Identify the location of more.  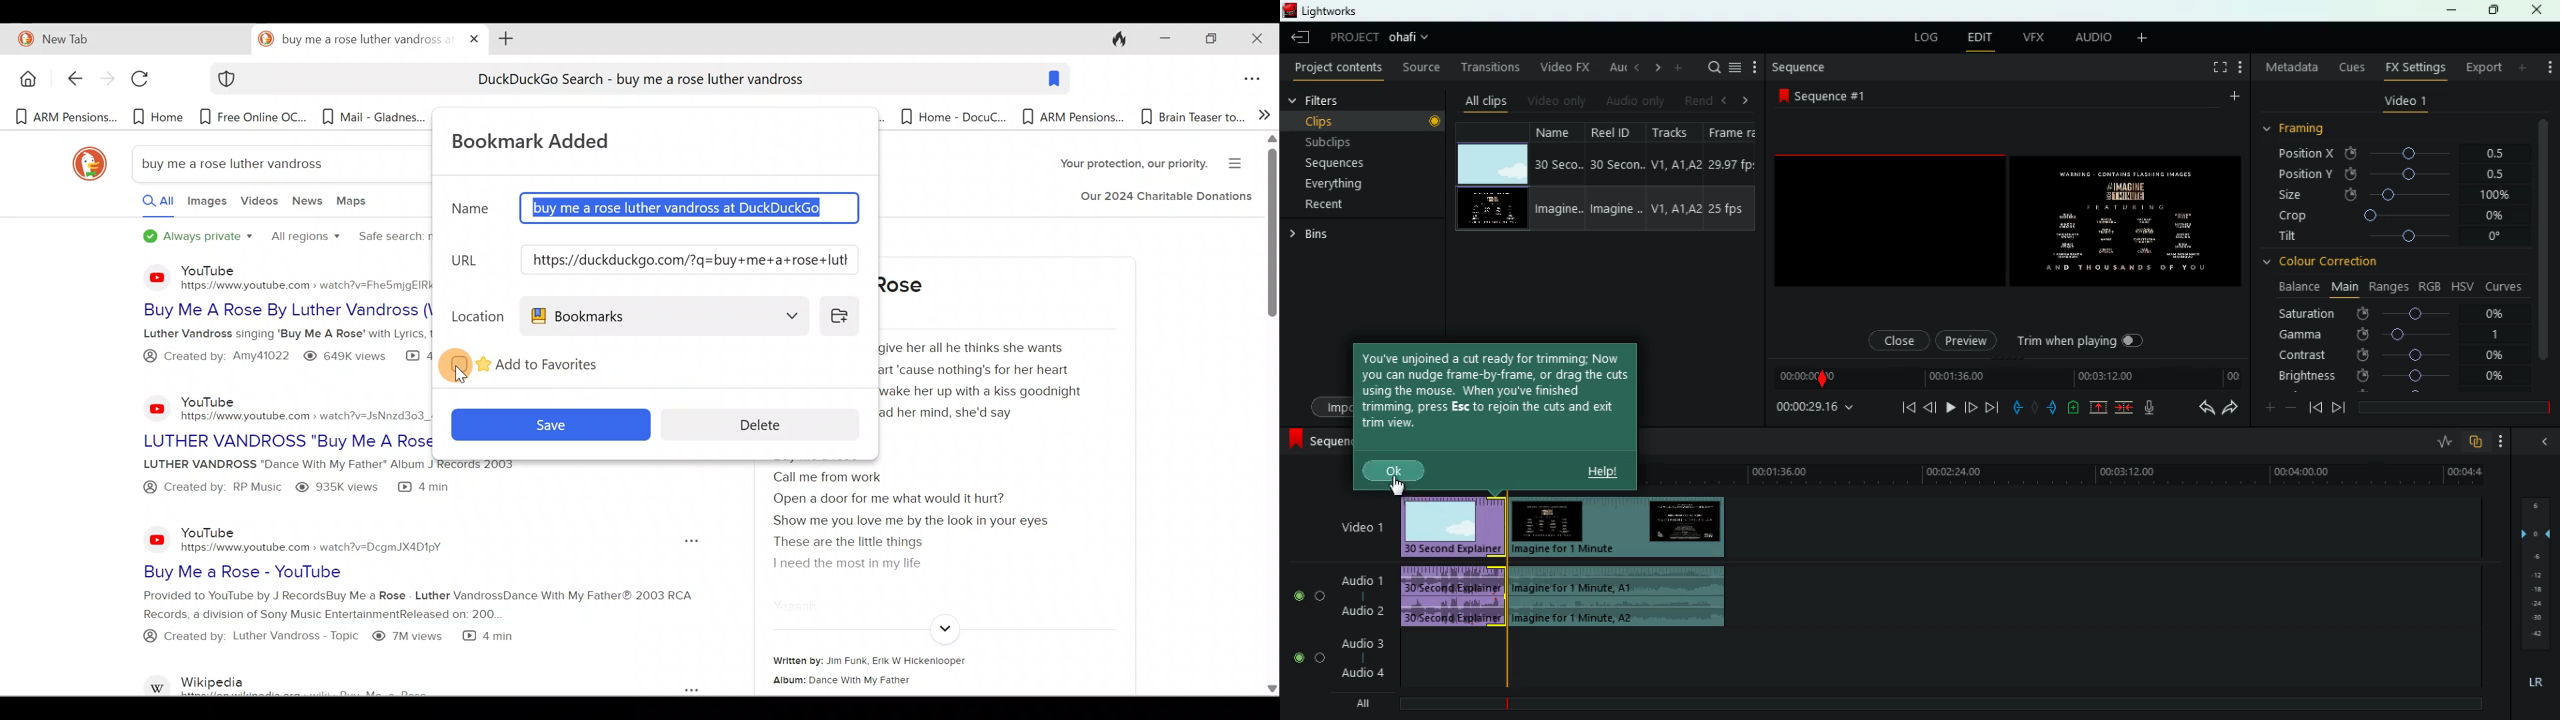
(2232, 99).